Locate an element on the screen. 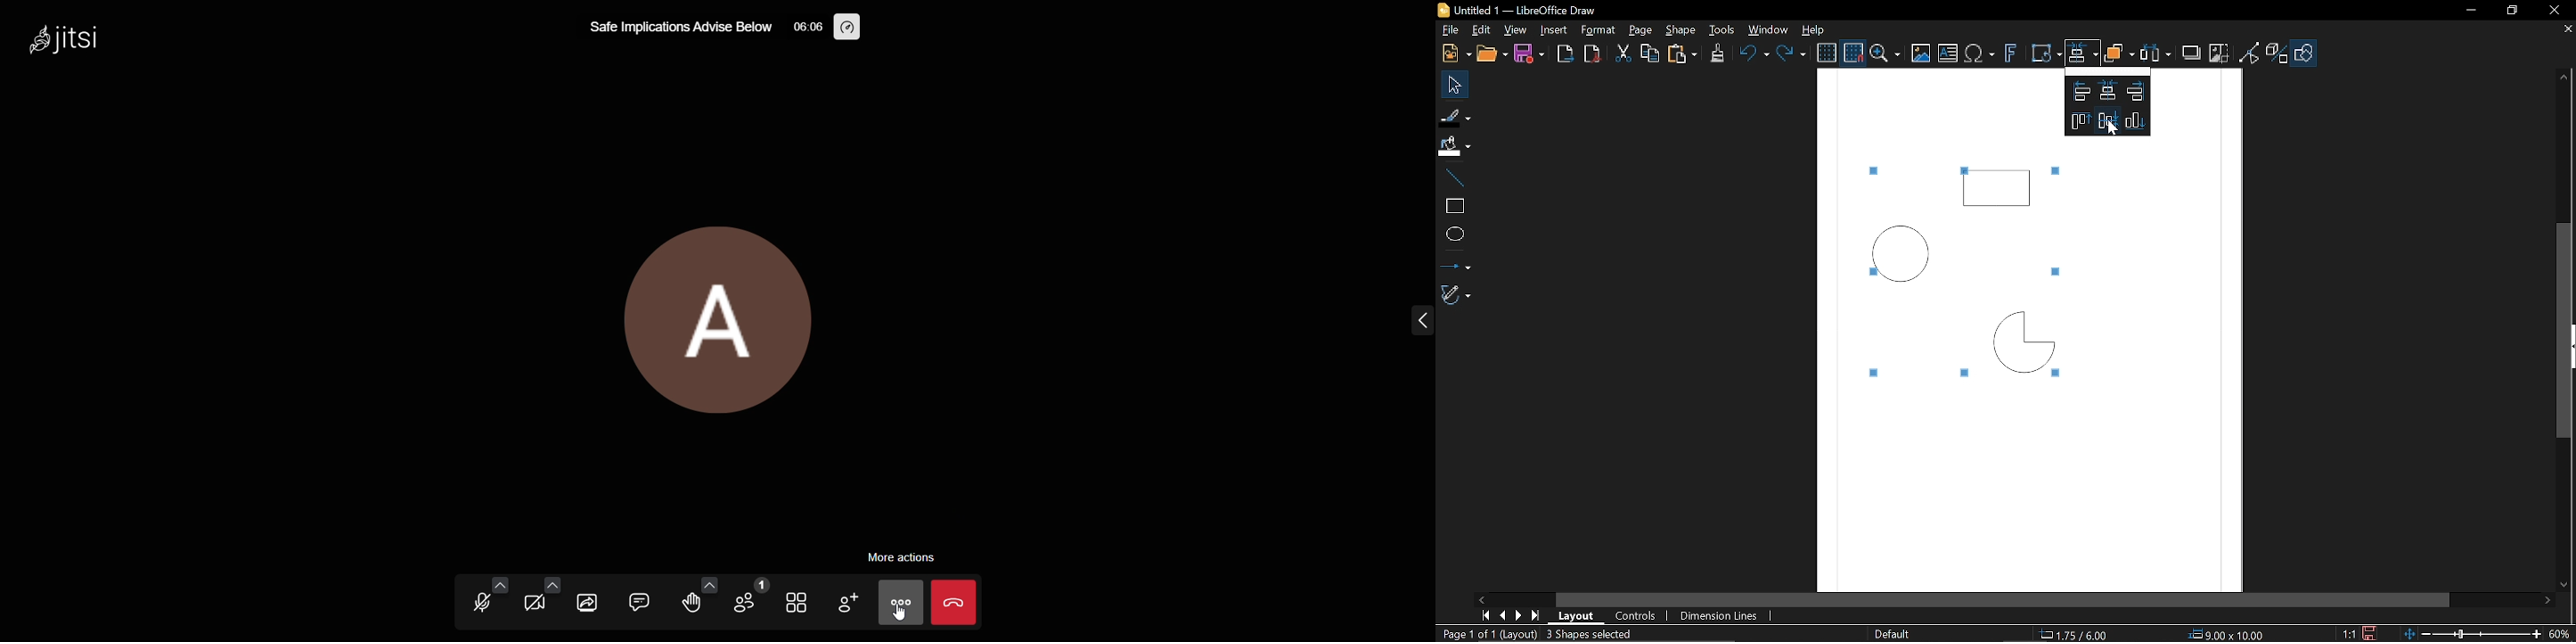 This screenshot has height=644, width=2576. Align horizntally is located at coordinates (2109, 123).